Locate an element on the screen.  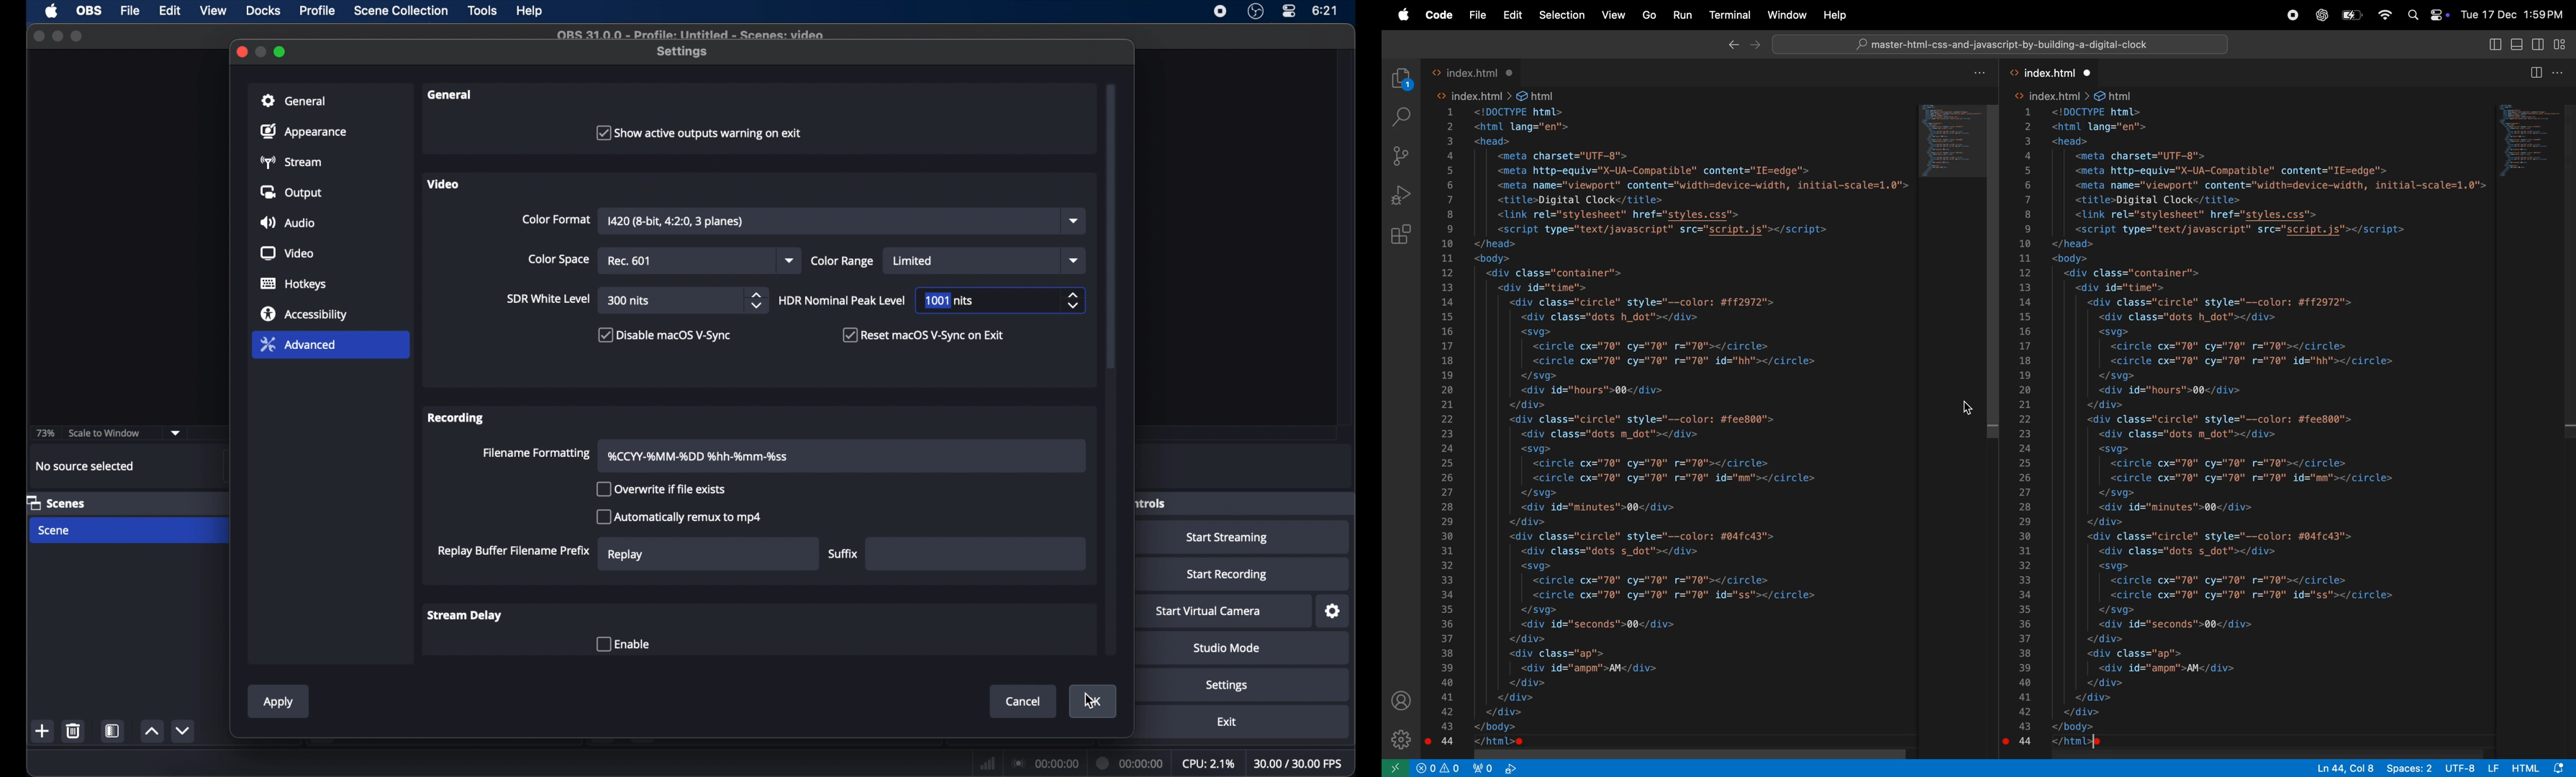
settings is located at coordinates (1401, 737).